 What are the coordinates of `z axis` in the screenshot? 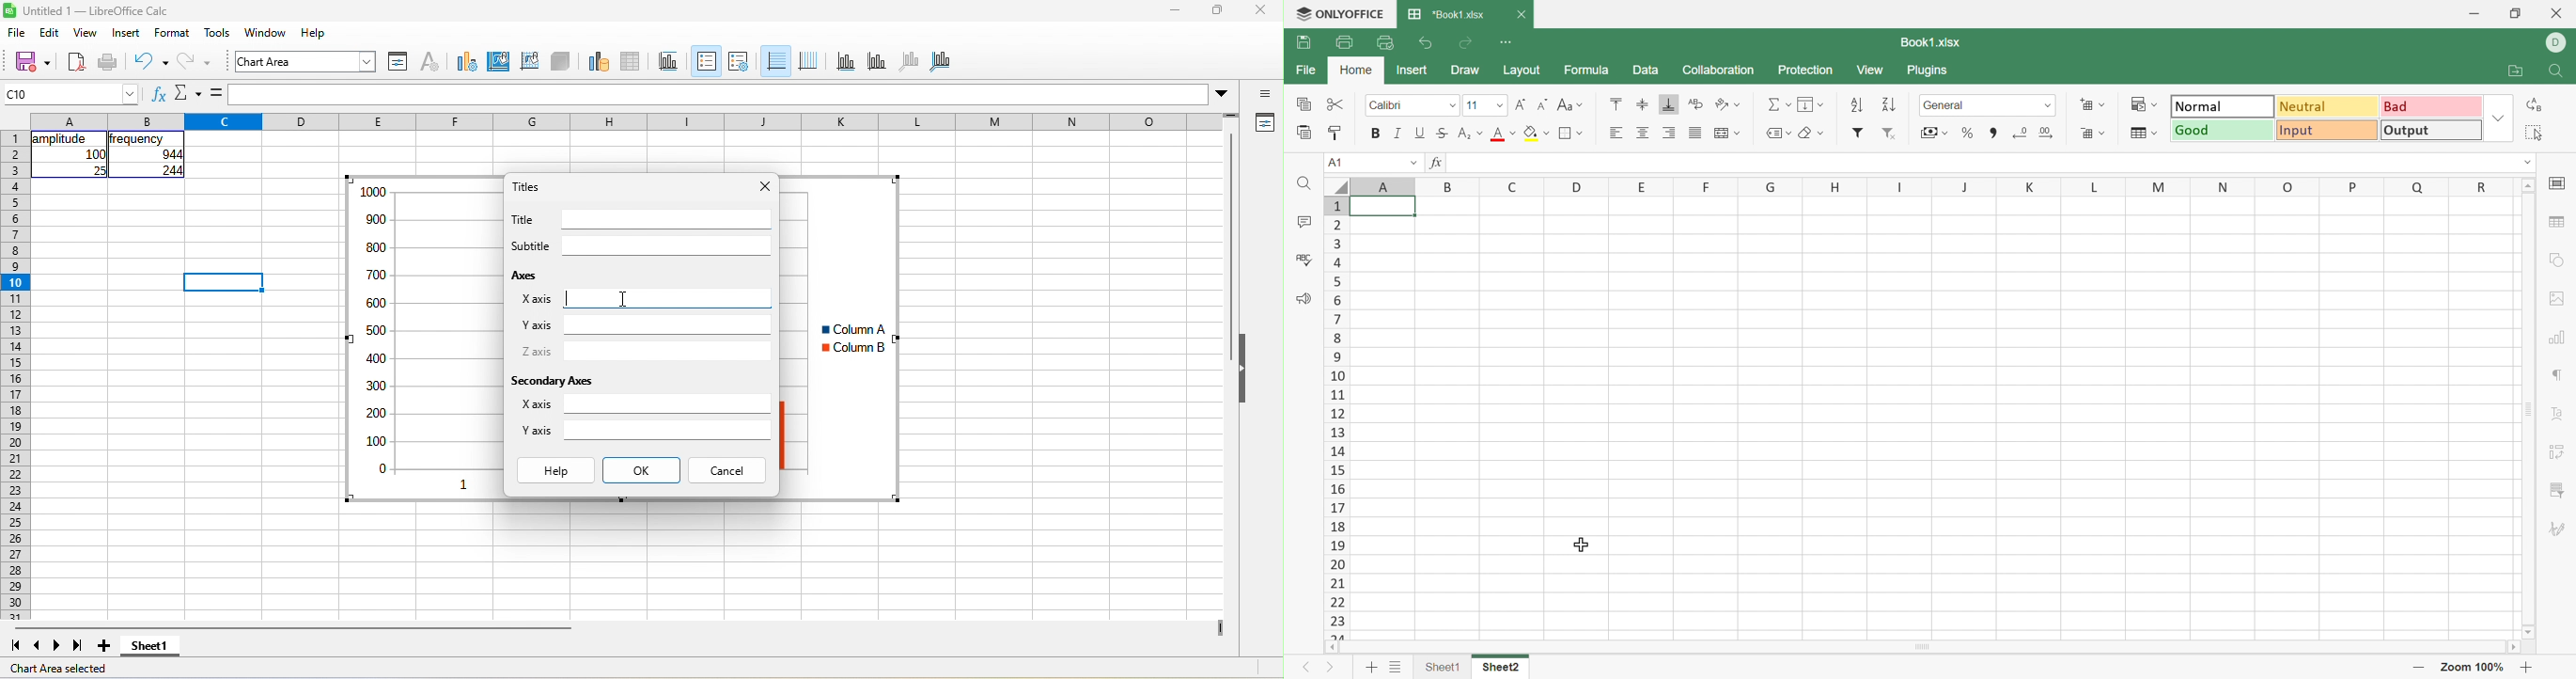 It's located at (910, 62).